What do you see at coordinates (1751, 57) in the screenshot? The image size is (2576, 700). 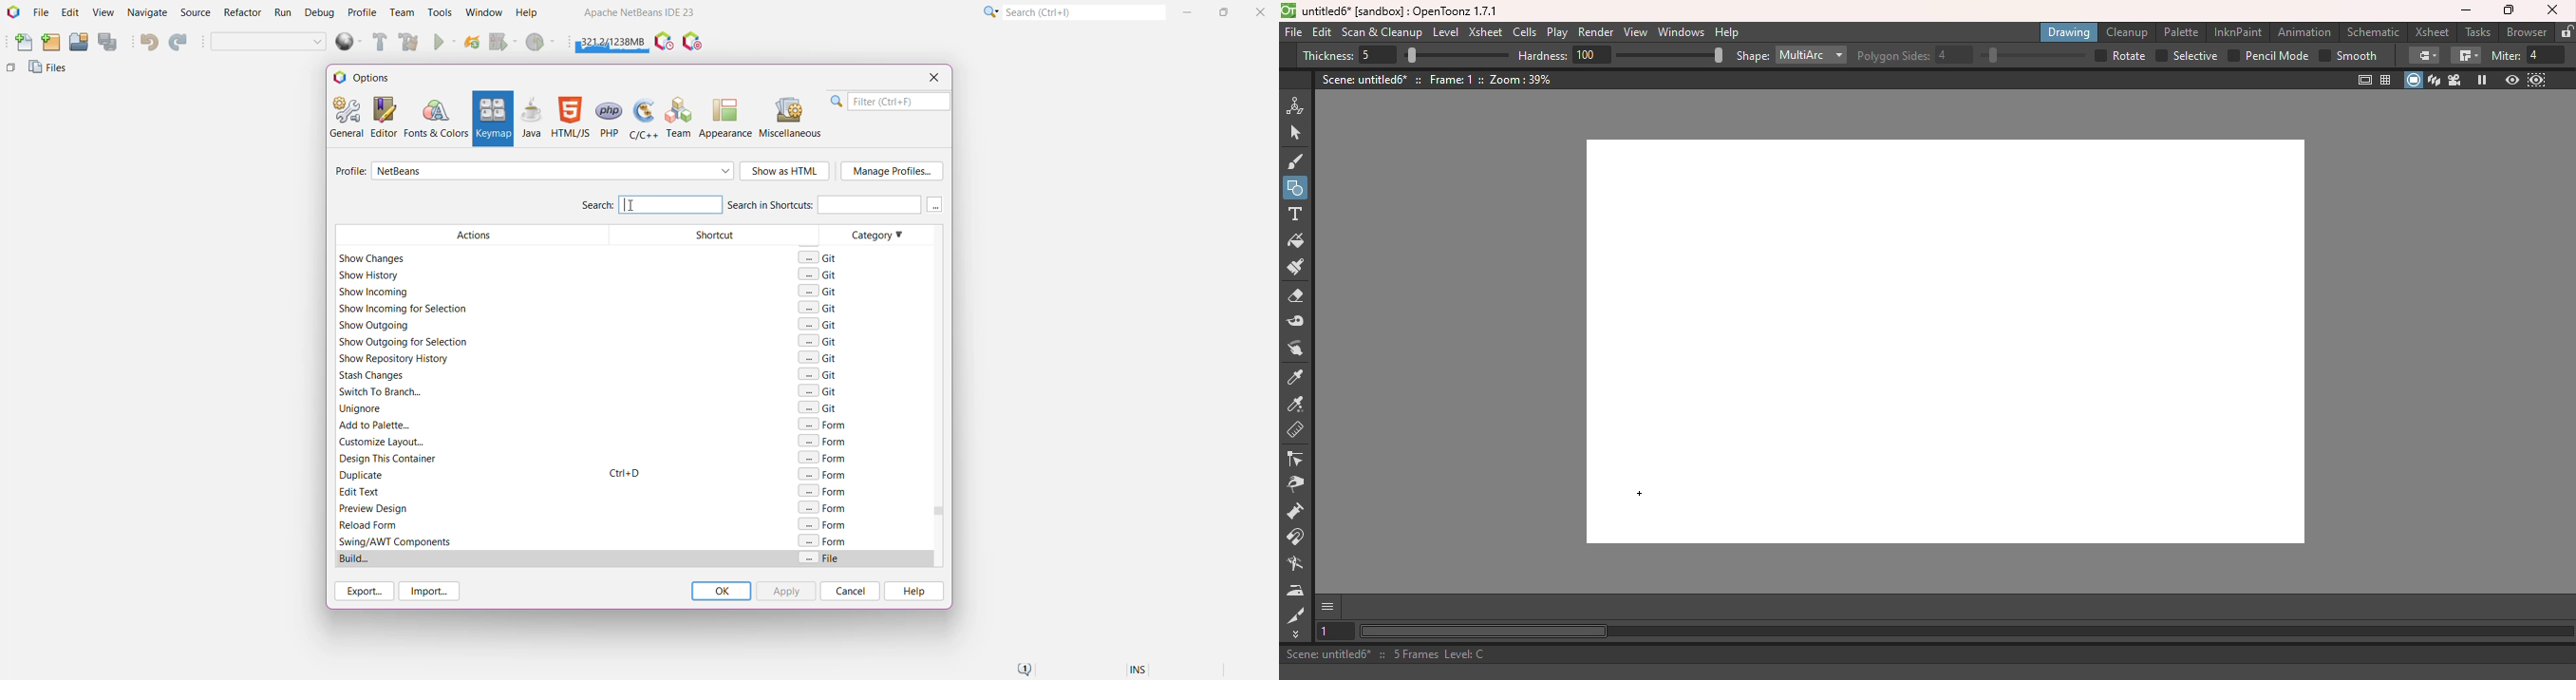 I see `Shape` at bounding box center [1751, 57].